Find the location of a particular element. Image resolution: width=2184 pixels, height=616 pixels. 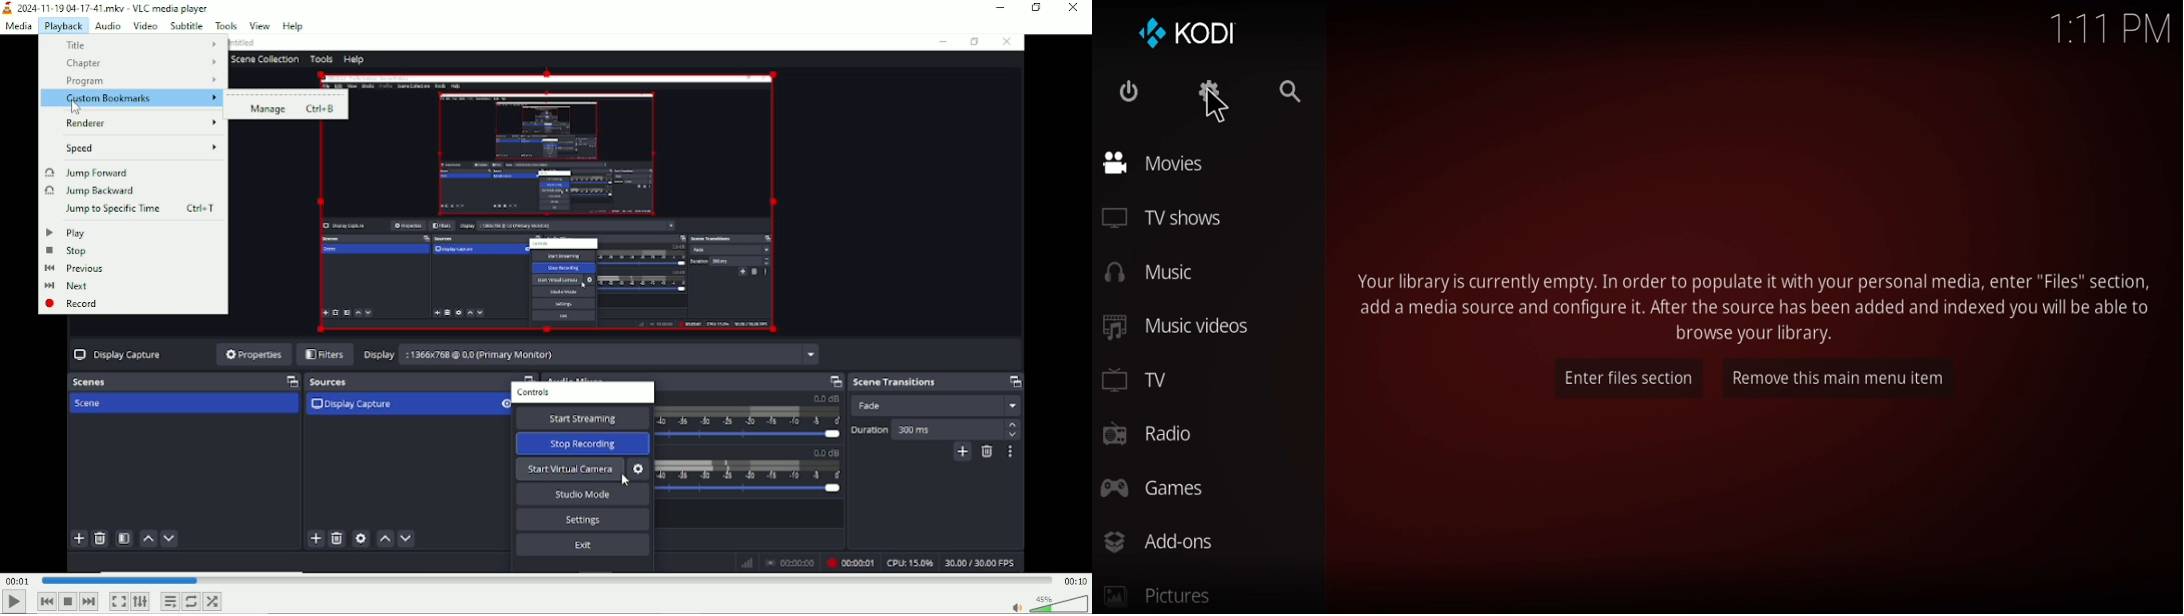

Restore down is located at coordinates (1036, 8).